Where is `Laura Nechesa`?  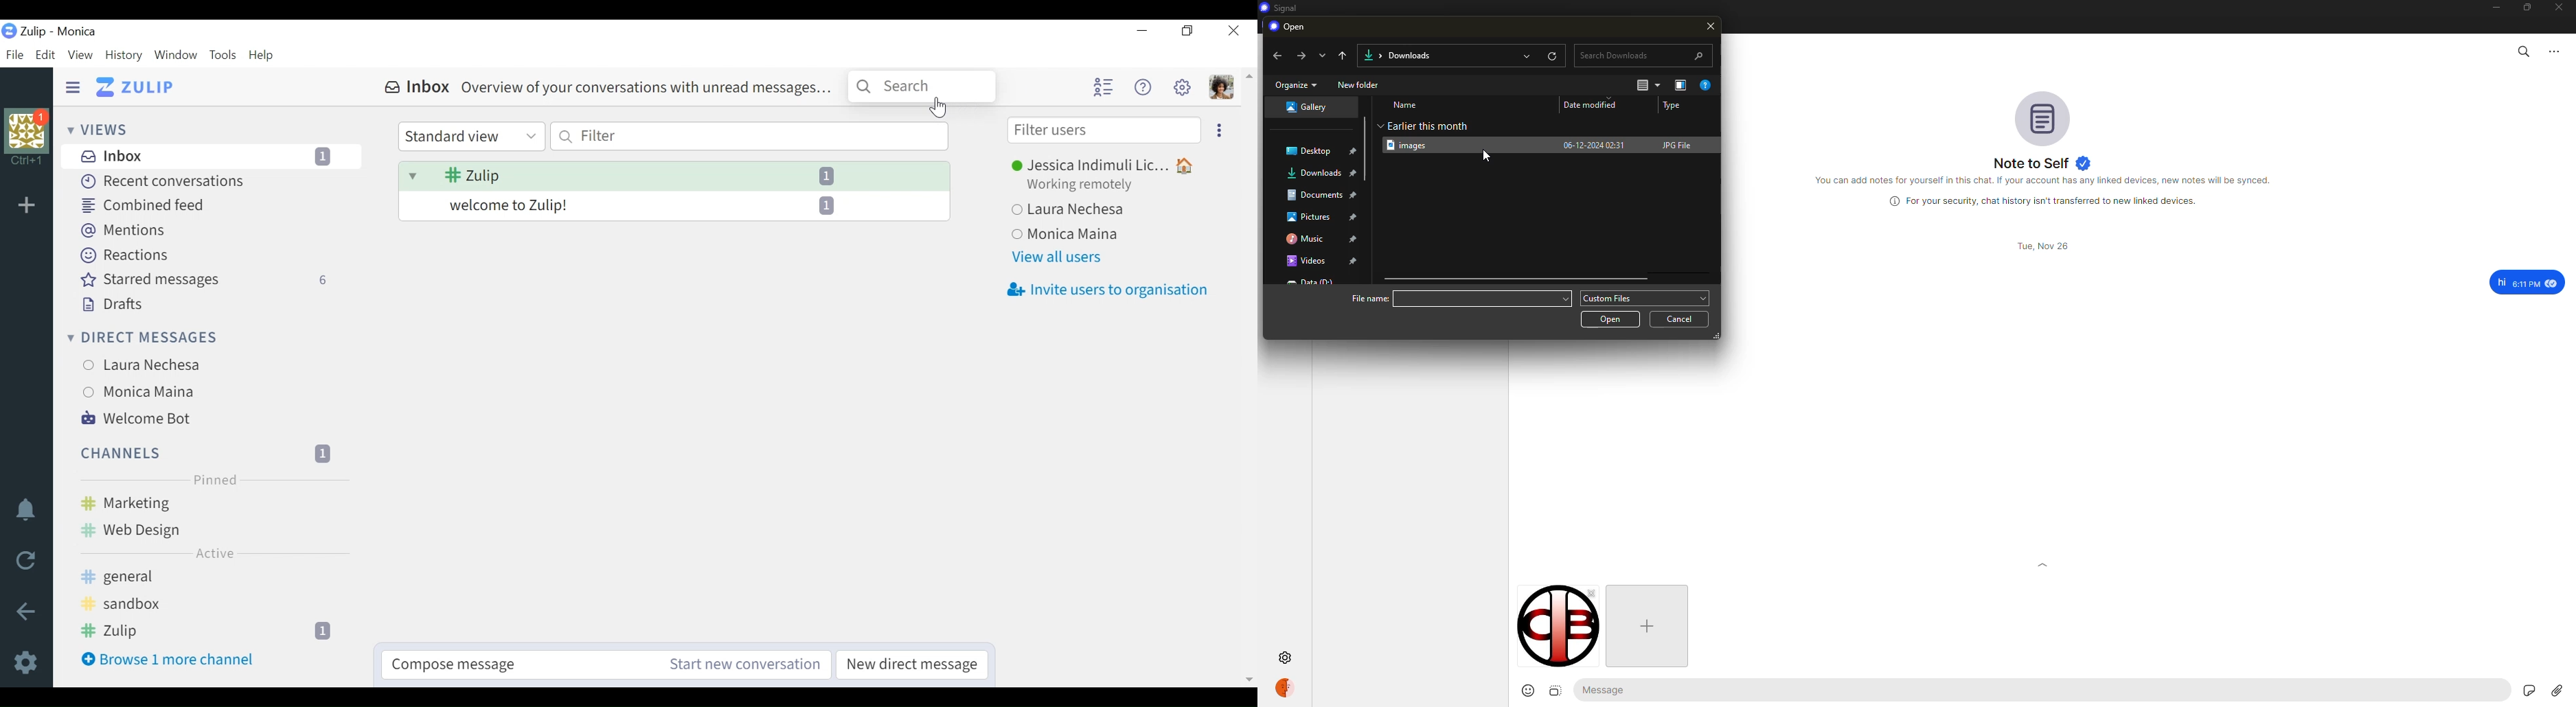 Laura Nechesa is located at coordinates (1076, 209).